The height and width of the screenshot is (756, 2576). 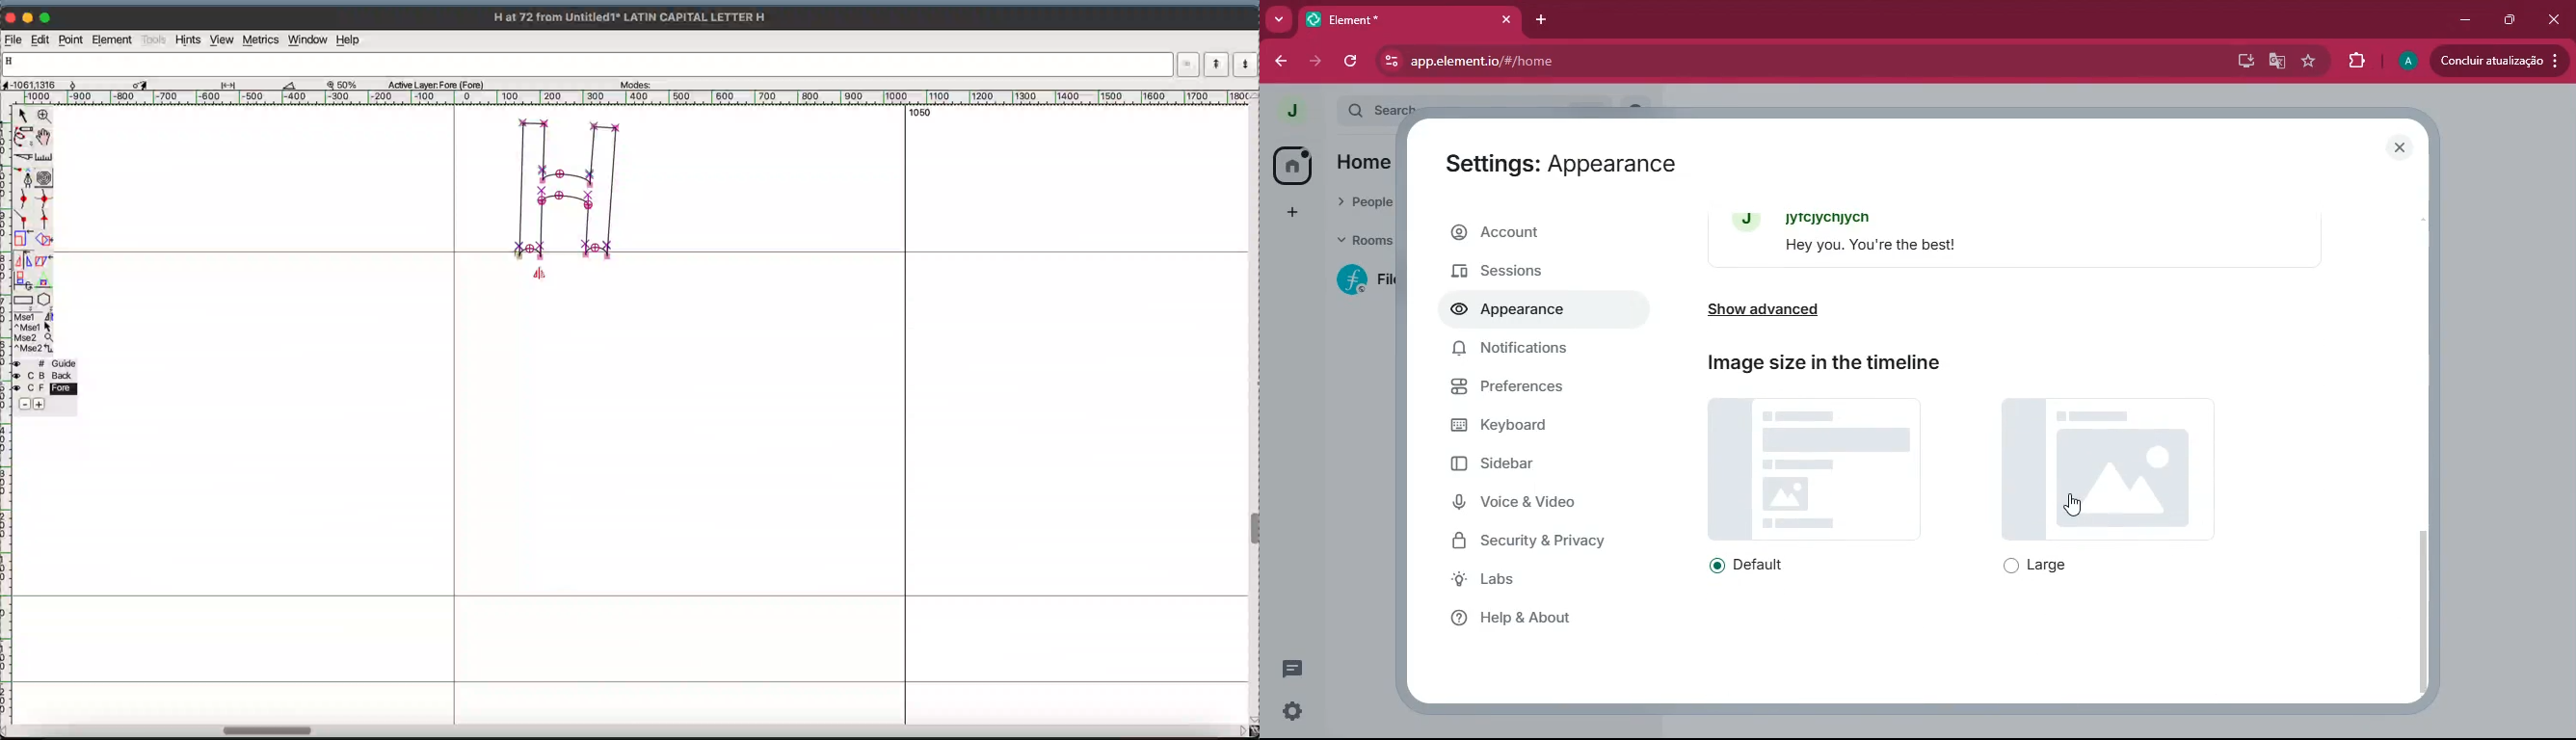 I want to click on tangent, so click(x=44, y=221).